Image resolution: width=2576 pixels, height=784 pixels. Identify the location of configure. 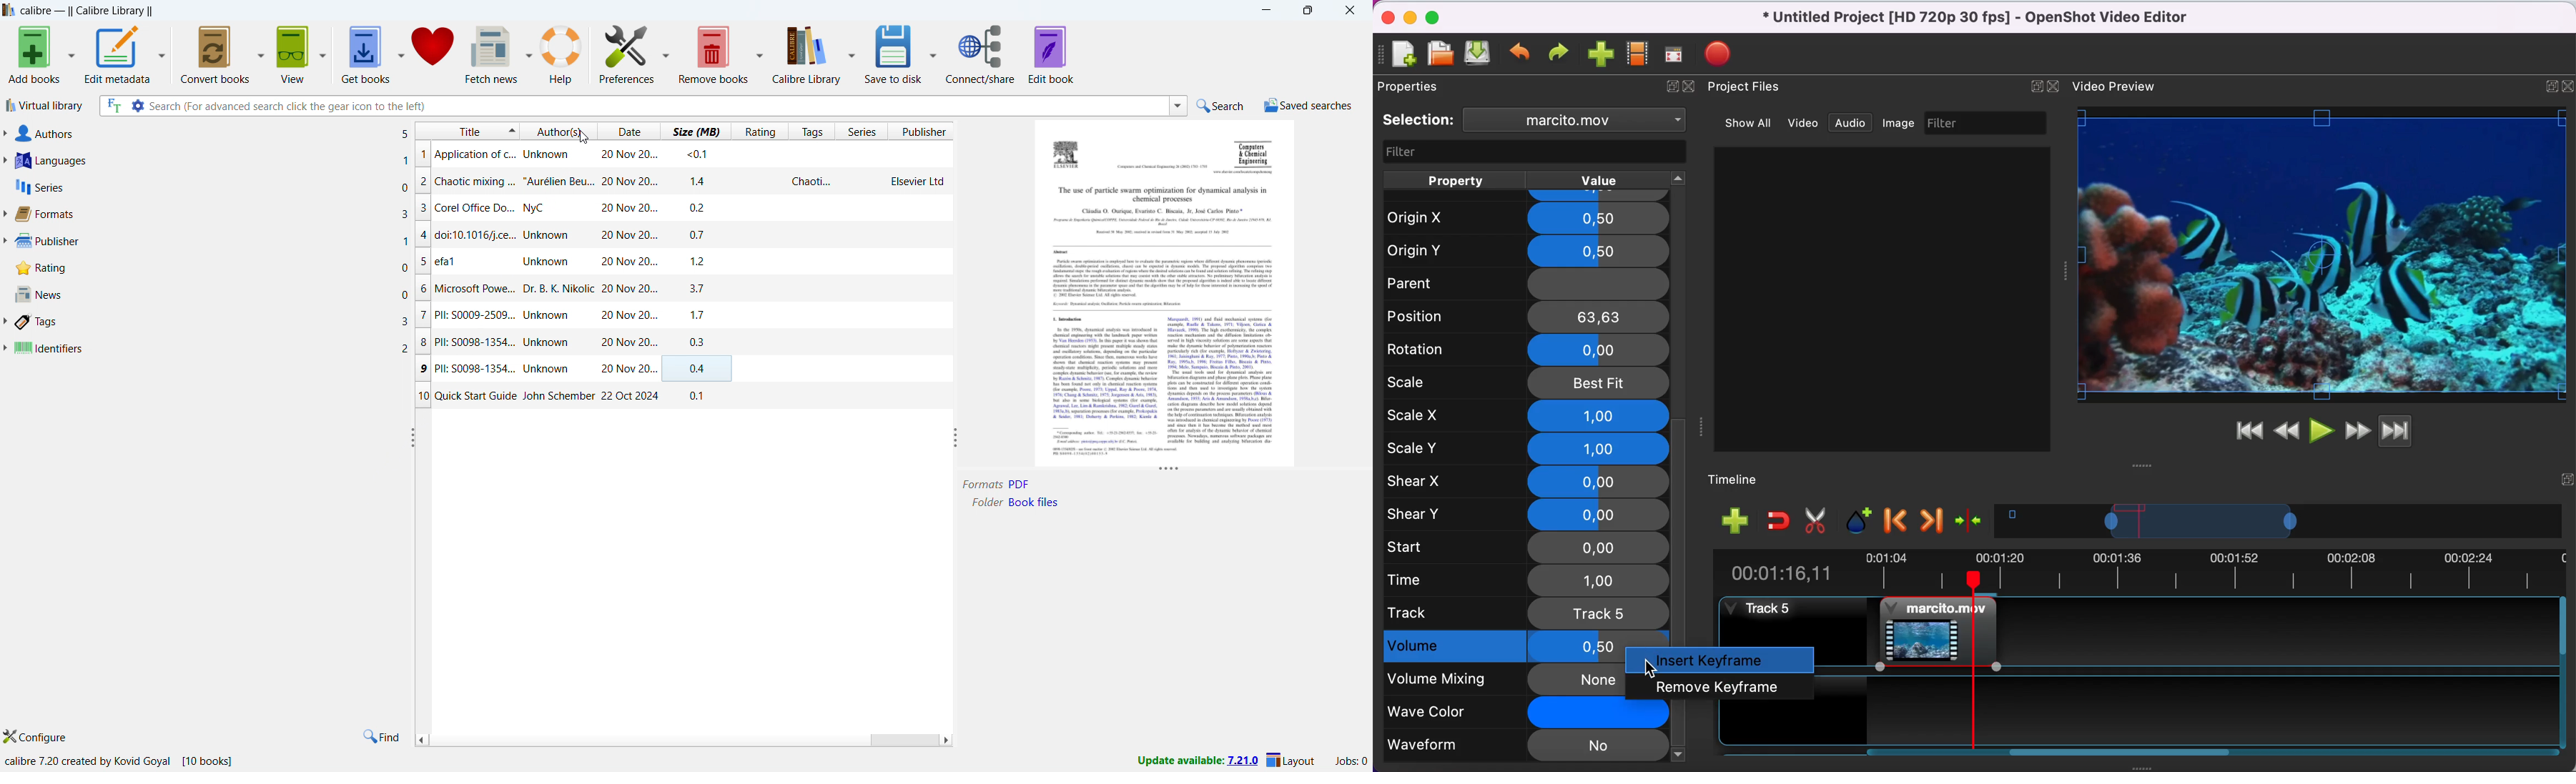
(39, 735).